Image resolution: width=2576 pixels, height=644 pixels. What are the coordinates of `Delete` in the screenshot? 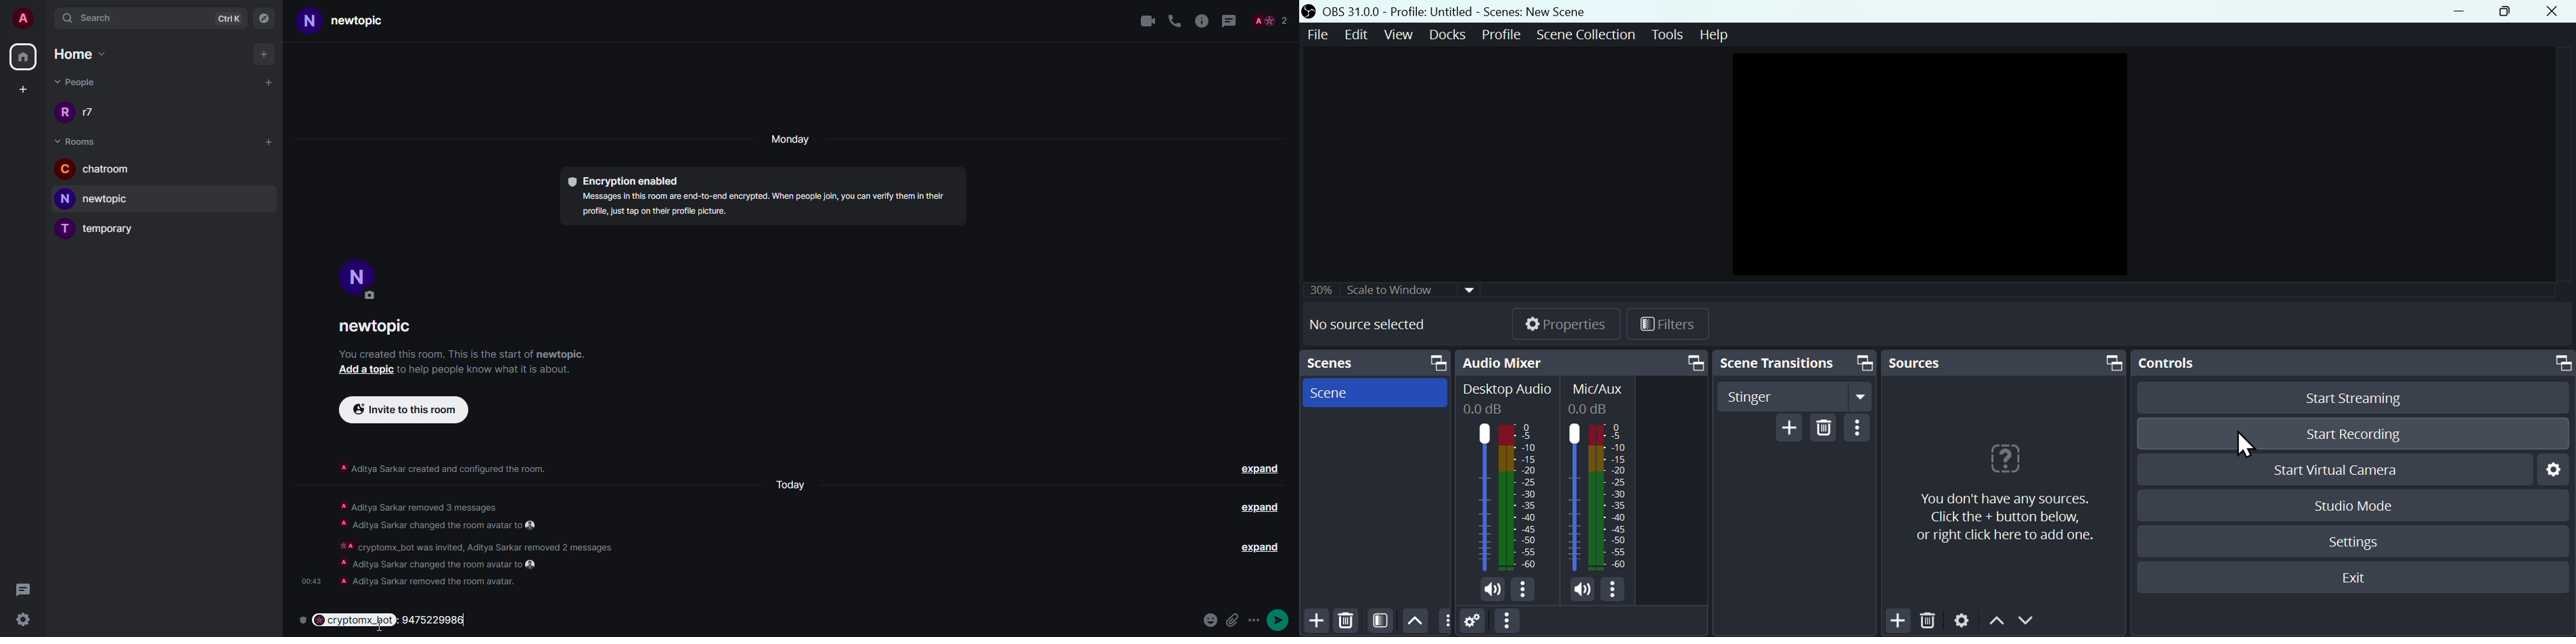 It's located at (1349, 620).